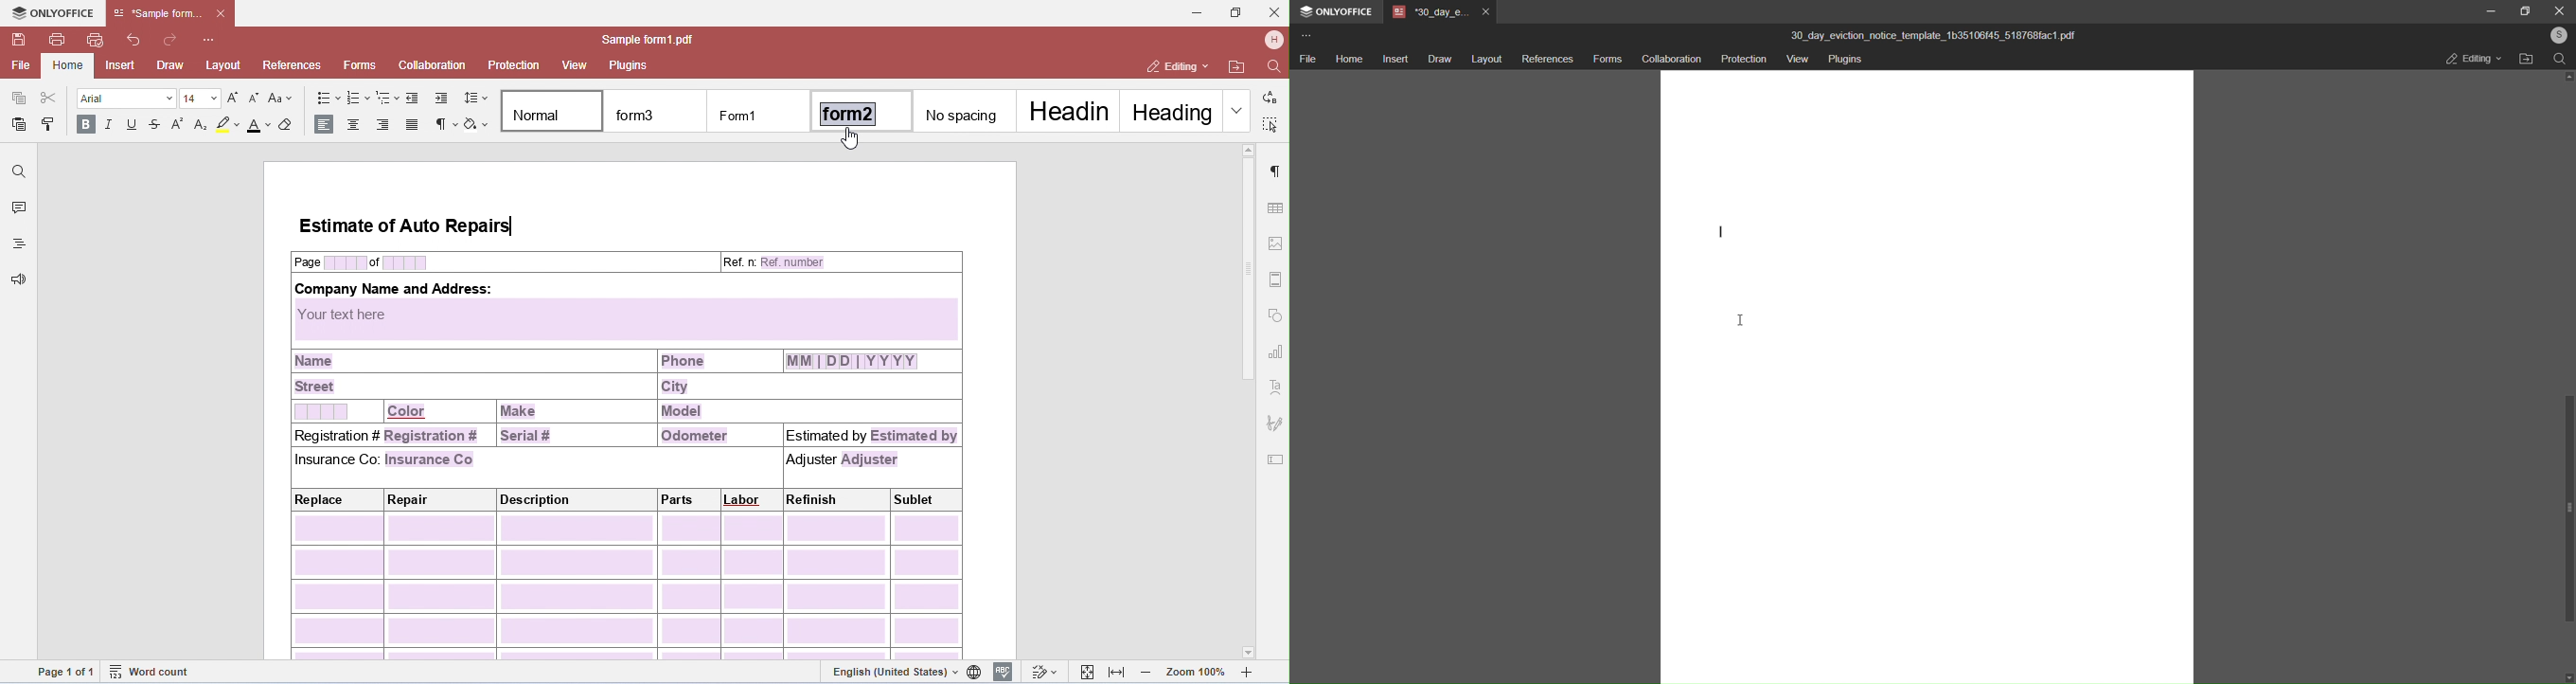  What do you see at coordinates (1545, 59) in the screenshot?
I see `references` at bounding box center [1545, 59].